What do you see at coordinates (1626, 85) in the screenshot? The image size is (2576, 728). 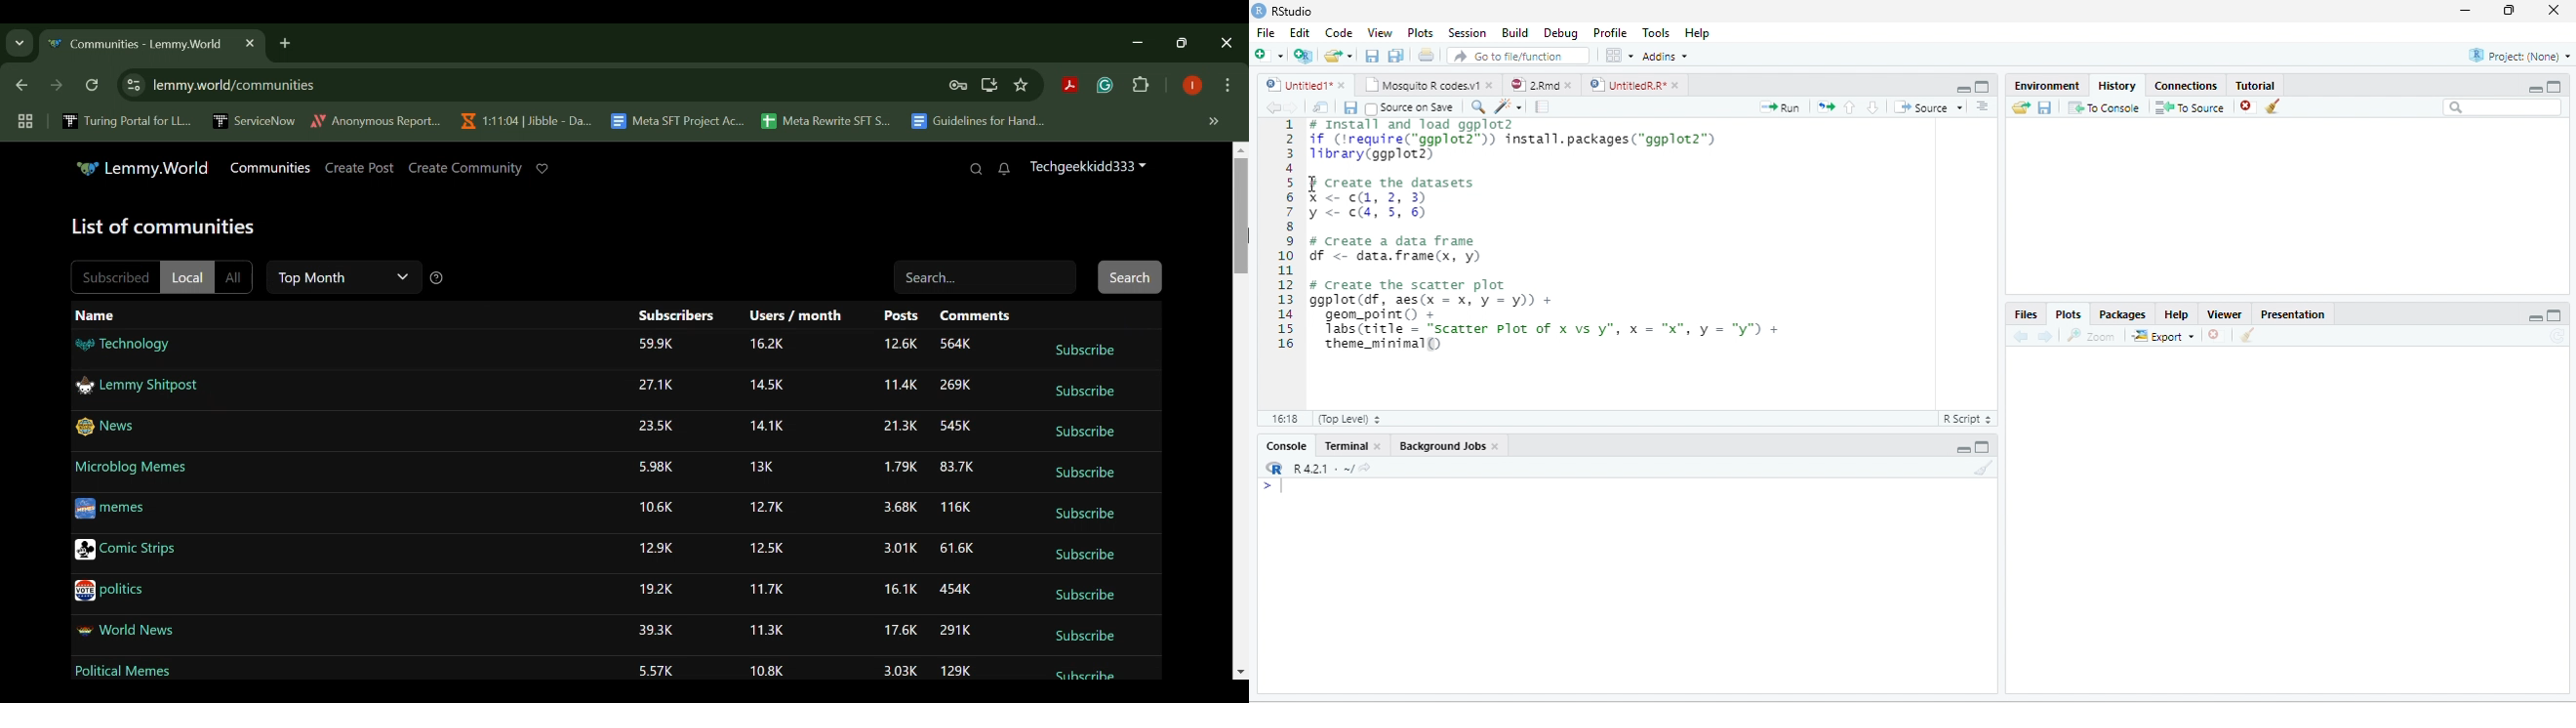 I see `UntitledR.R*` at bounding box center [1626, 85].